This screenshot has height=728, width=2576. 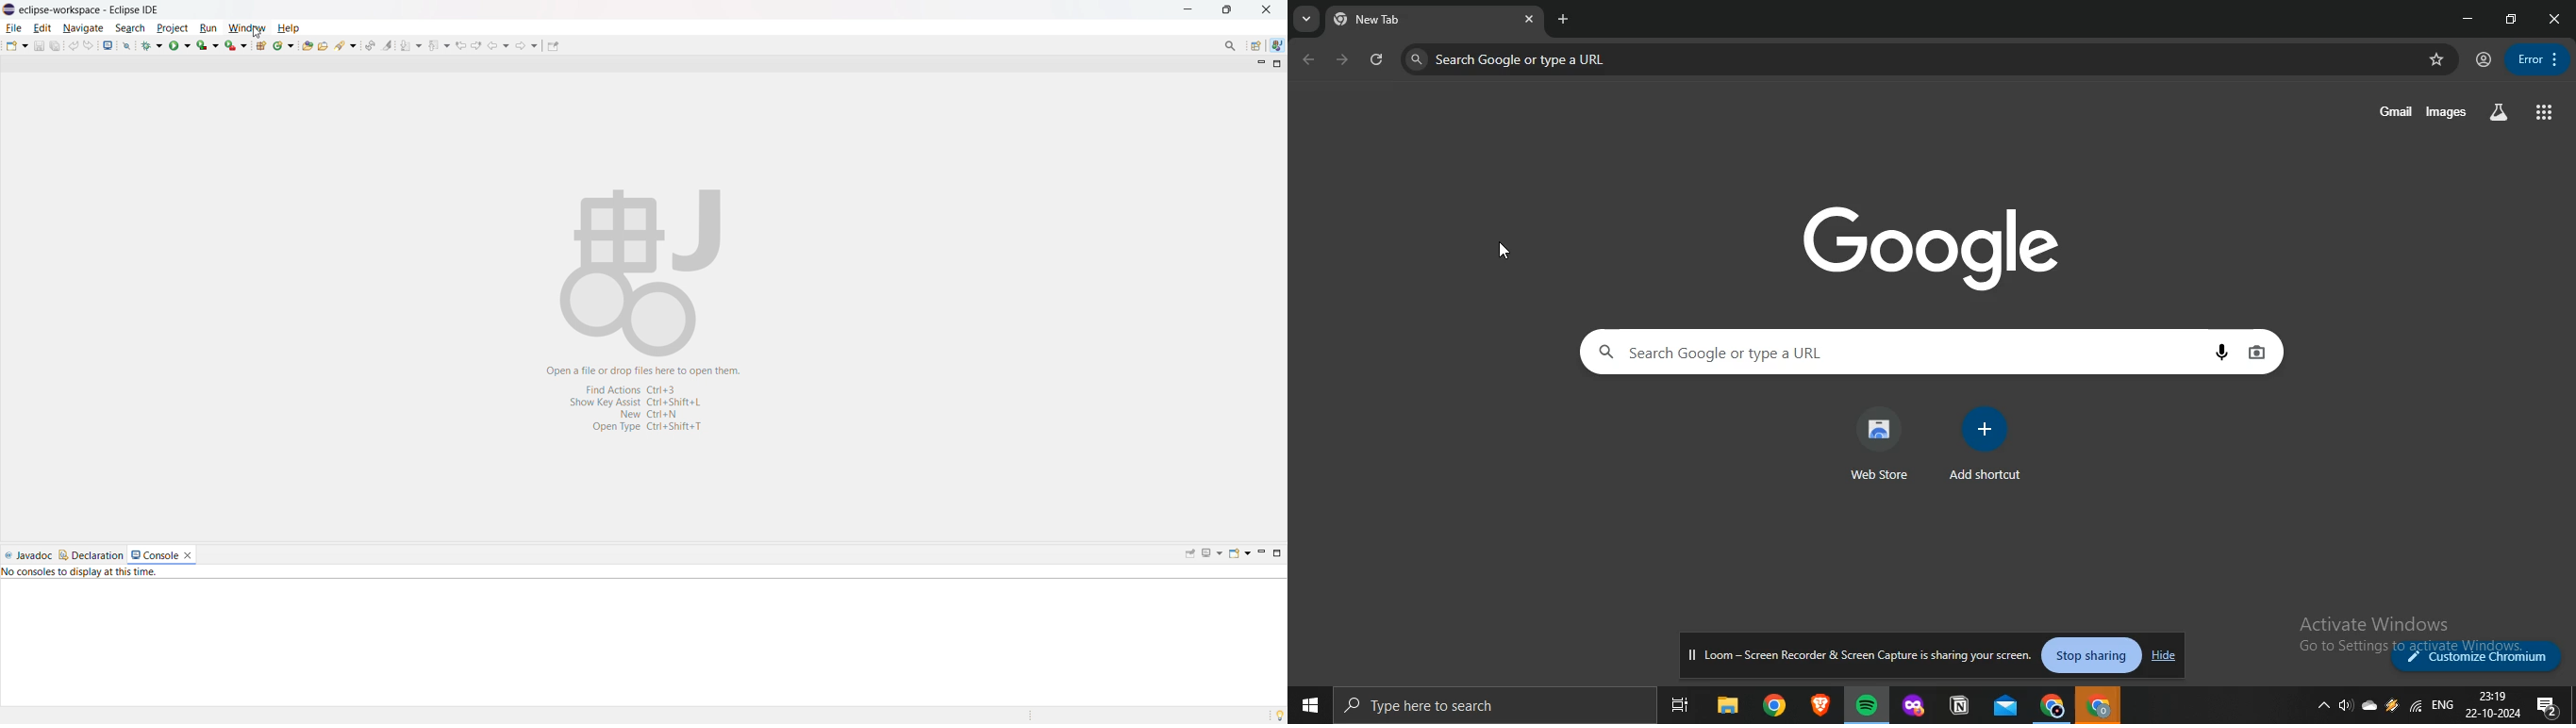 I want to click on java, so click(x=1278, y=44).